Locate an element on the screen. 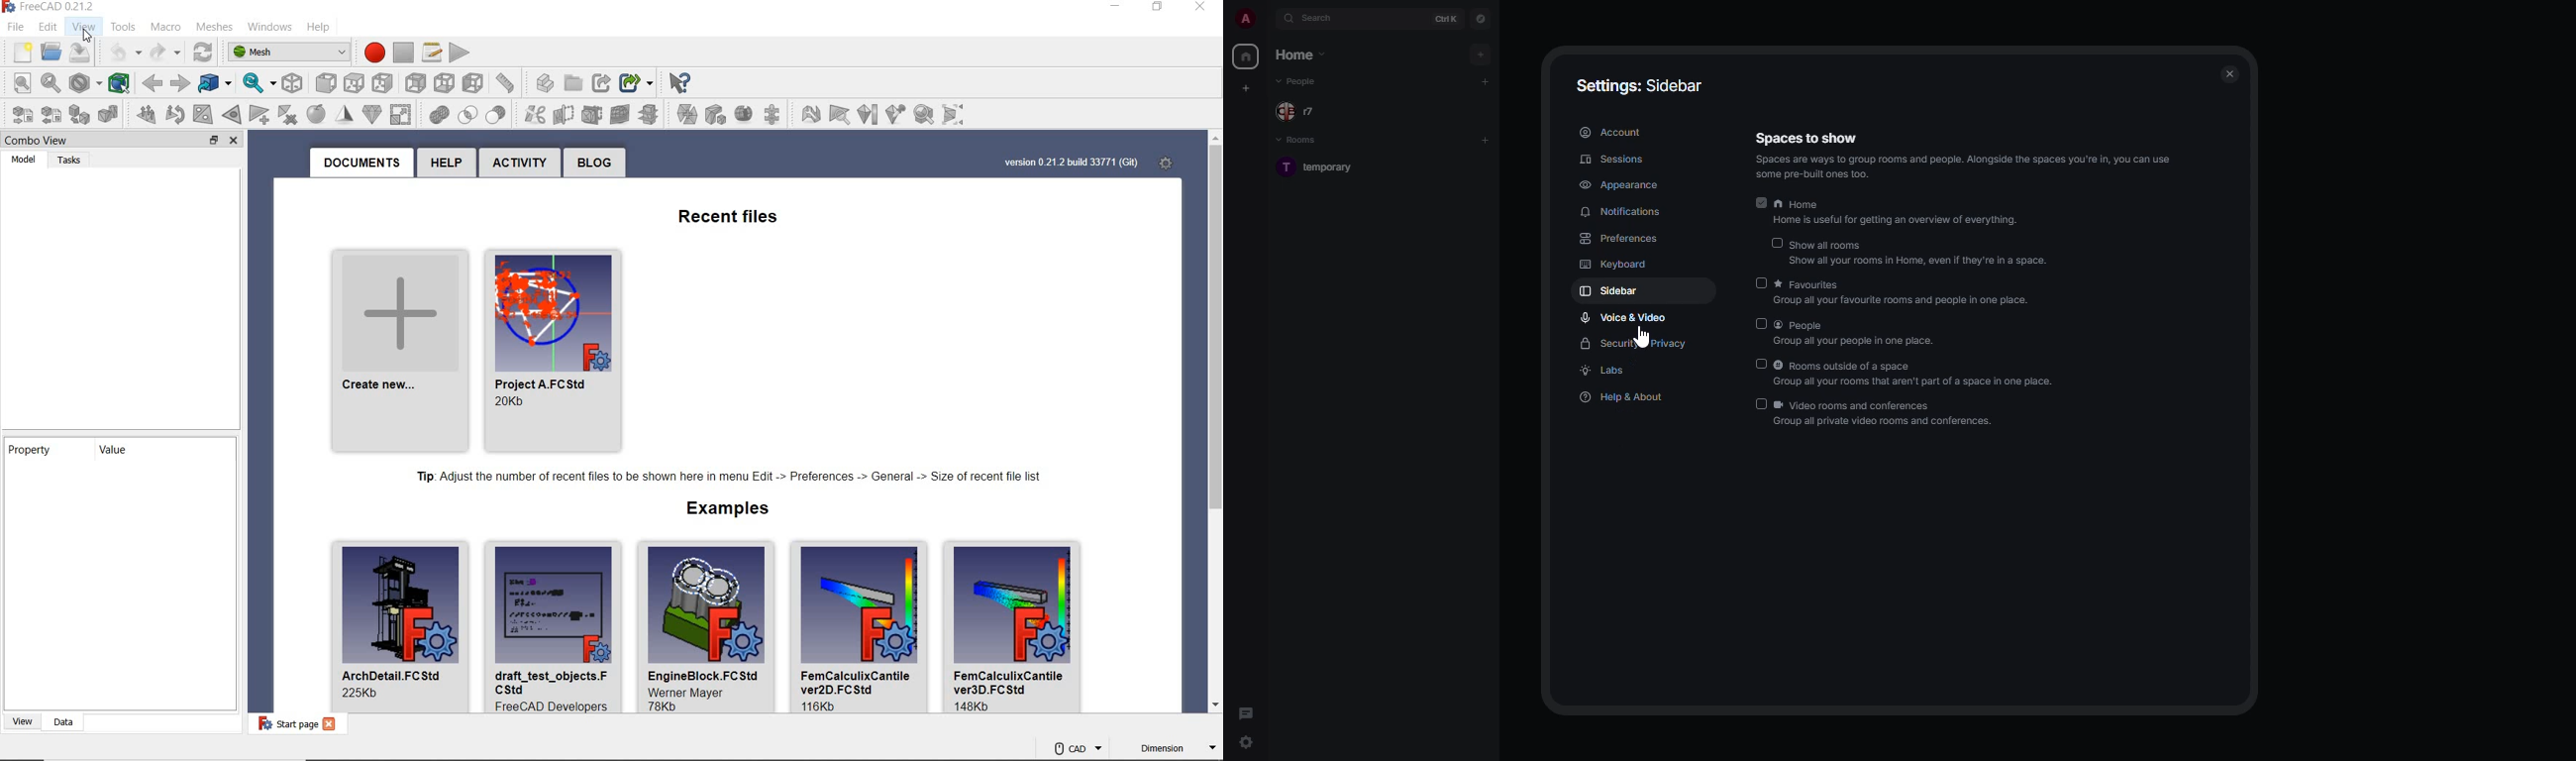  profile is located at coordinates (1244, 18).